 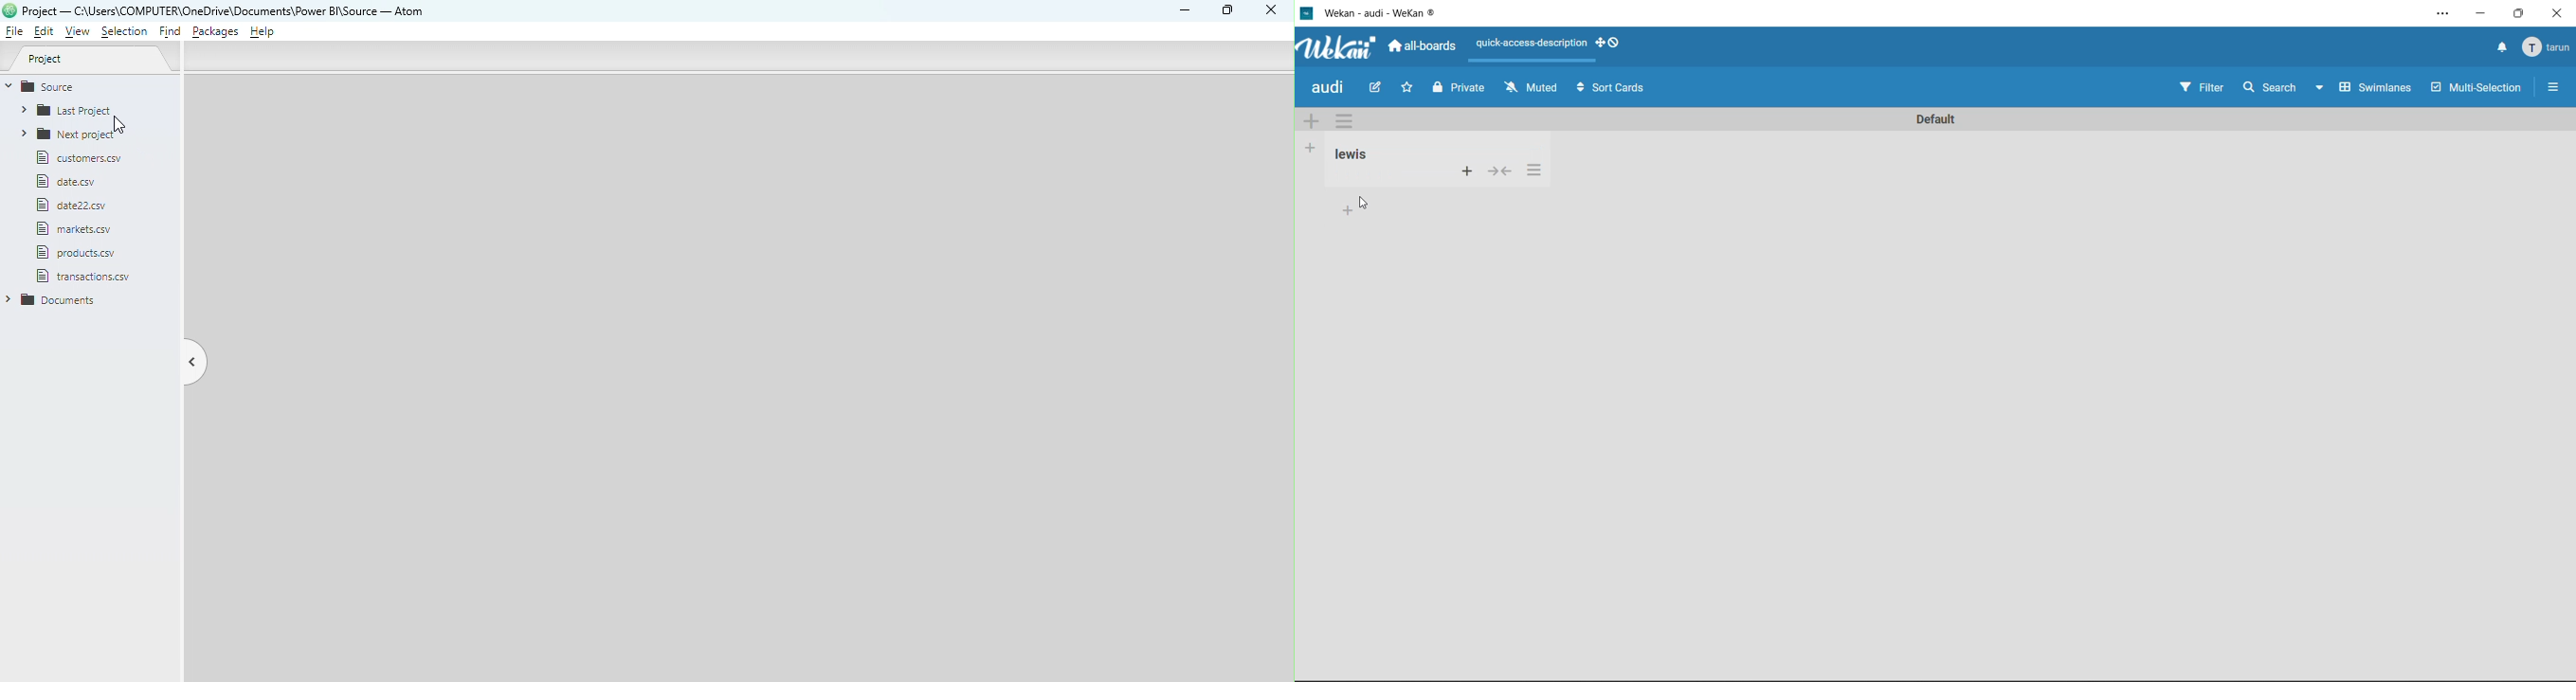 What do you see at coordinates (2437, 11) in the screenshot?
I see `settings` at bounding box center [2437, 11].